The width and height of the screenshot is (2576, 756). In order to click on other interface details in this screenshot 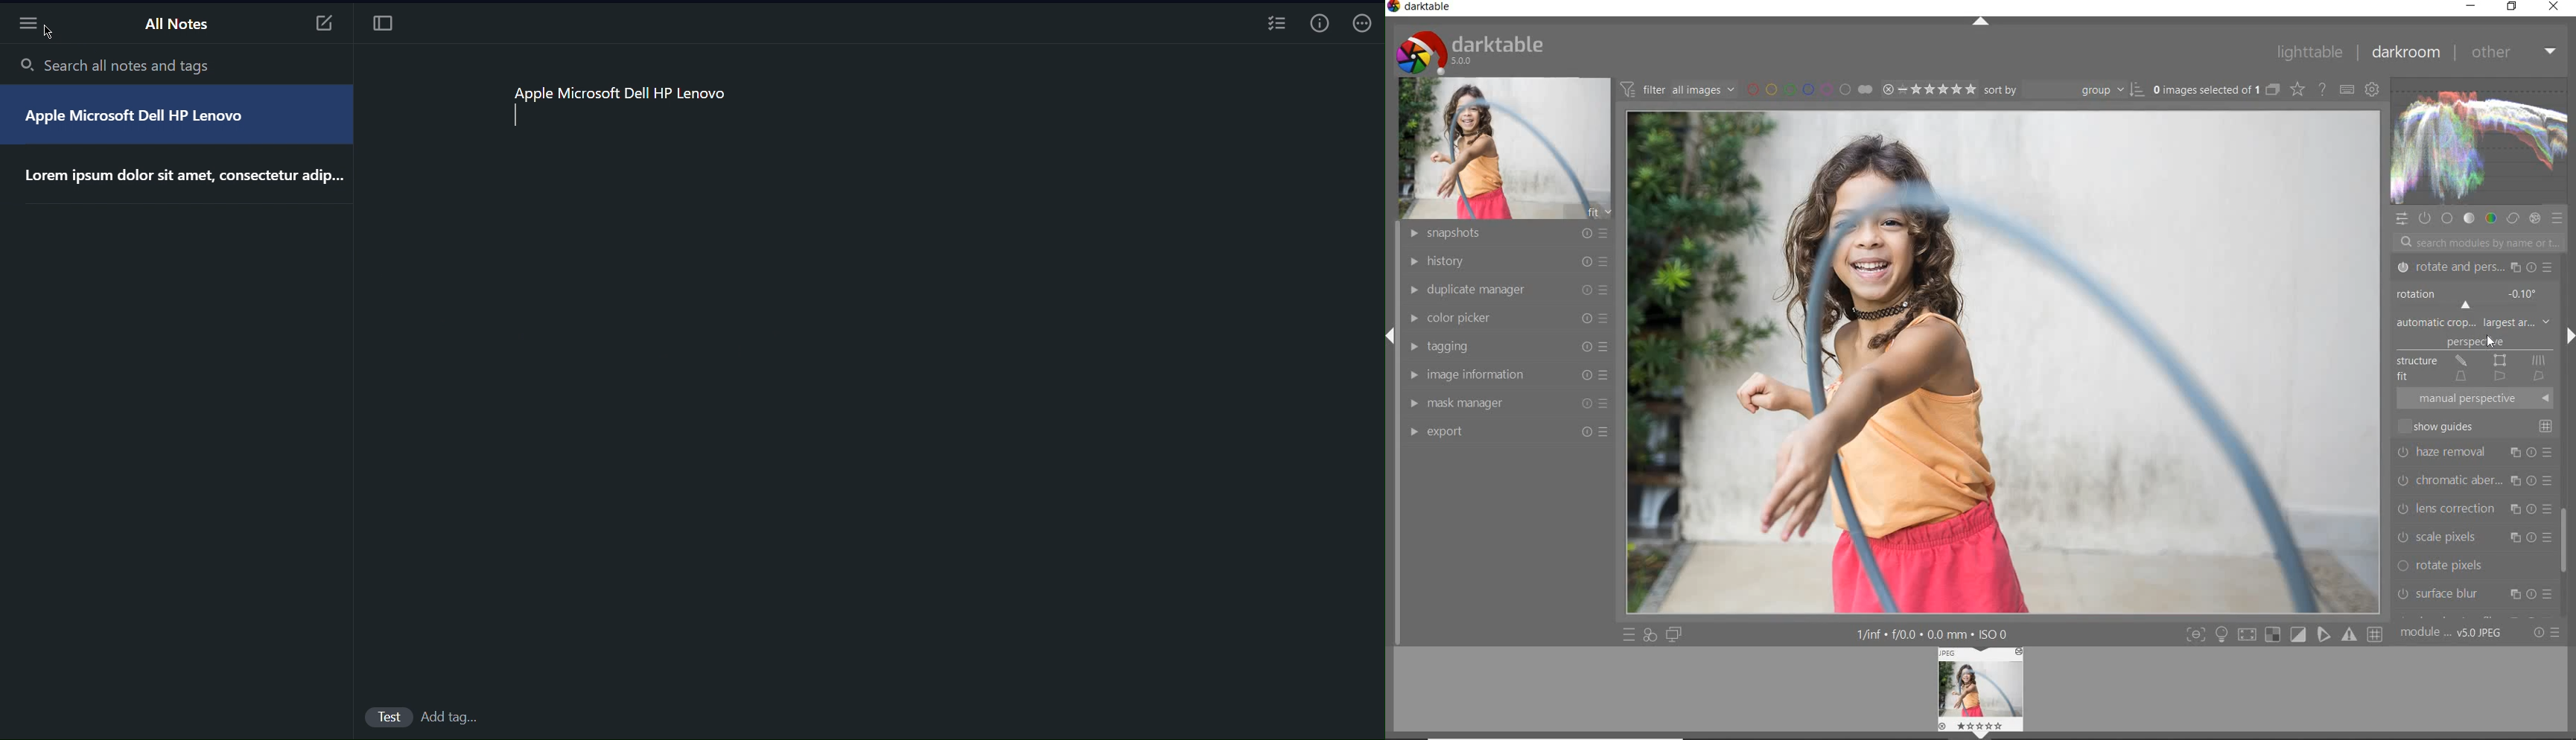, I will do `click(1929, 634)`.